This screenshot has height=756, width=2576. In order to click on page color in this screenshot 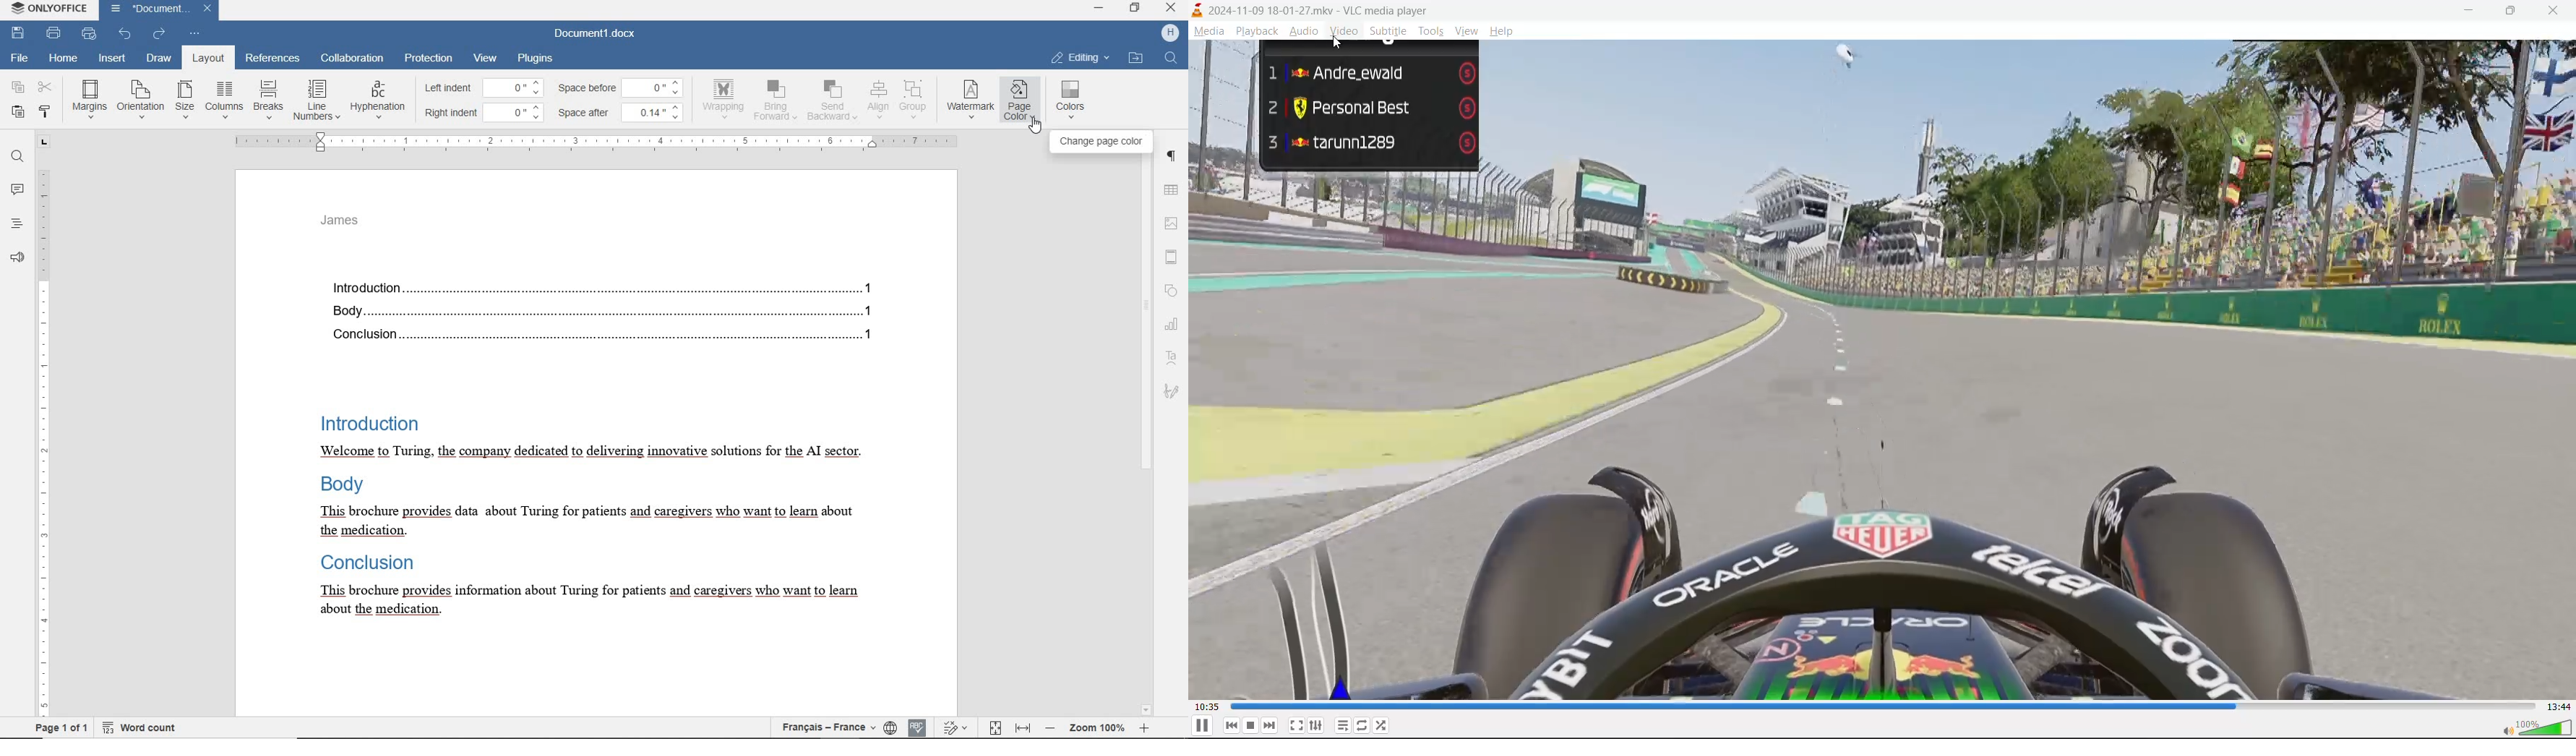, I will do `click(1022, 101)`.